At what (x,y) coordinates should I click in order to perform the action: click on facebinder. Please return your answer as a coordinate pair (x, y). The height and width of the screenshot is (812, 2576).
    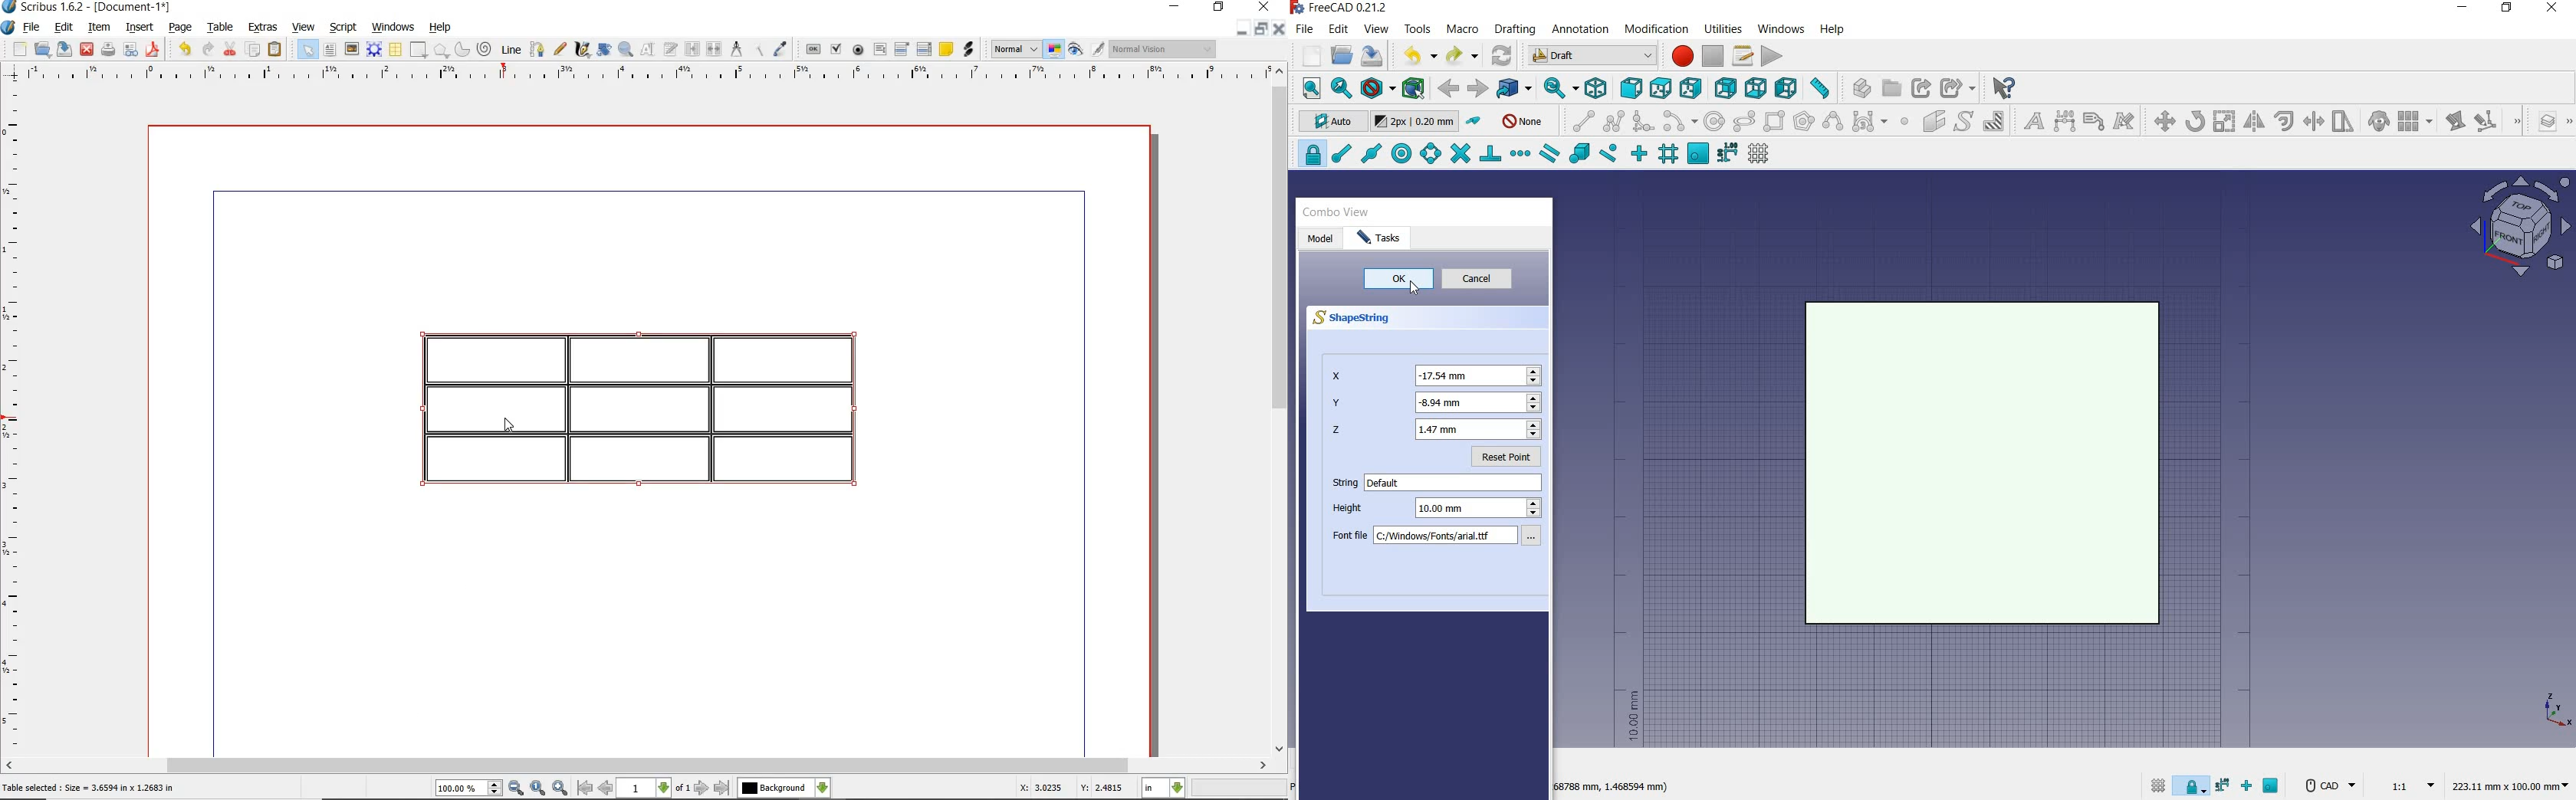
    Looking at the image, I should click on (1934, 124).